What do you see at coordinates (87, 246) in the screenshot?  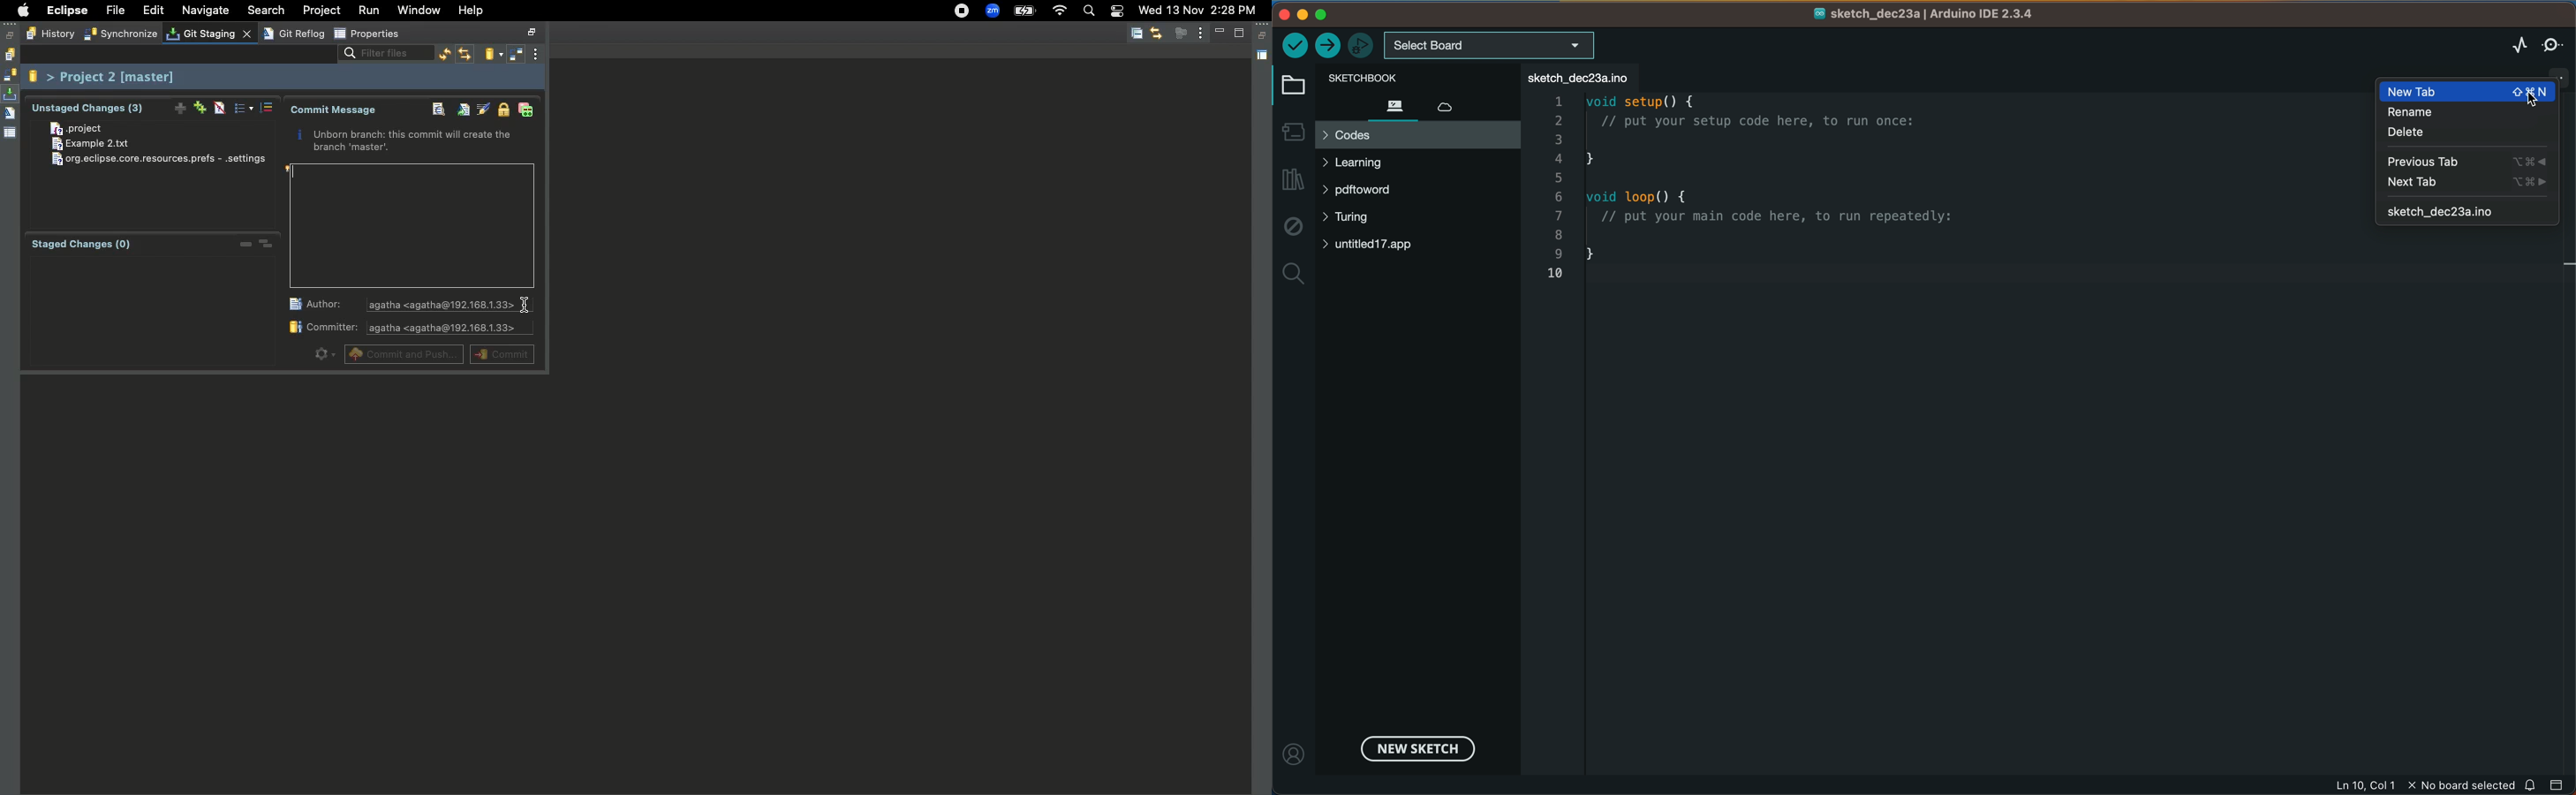 I see `Staged changes (0)` at bounding box center [87, 246].